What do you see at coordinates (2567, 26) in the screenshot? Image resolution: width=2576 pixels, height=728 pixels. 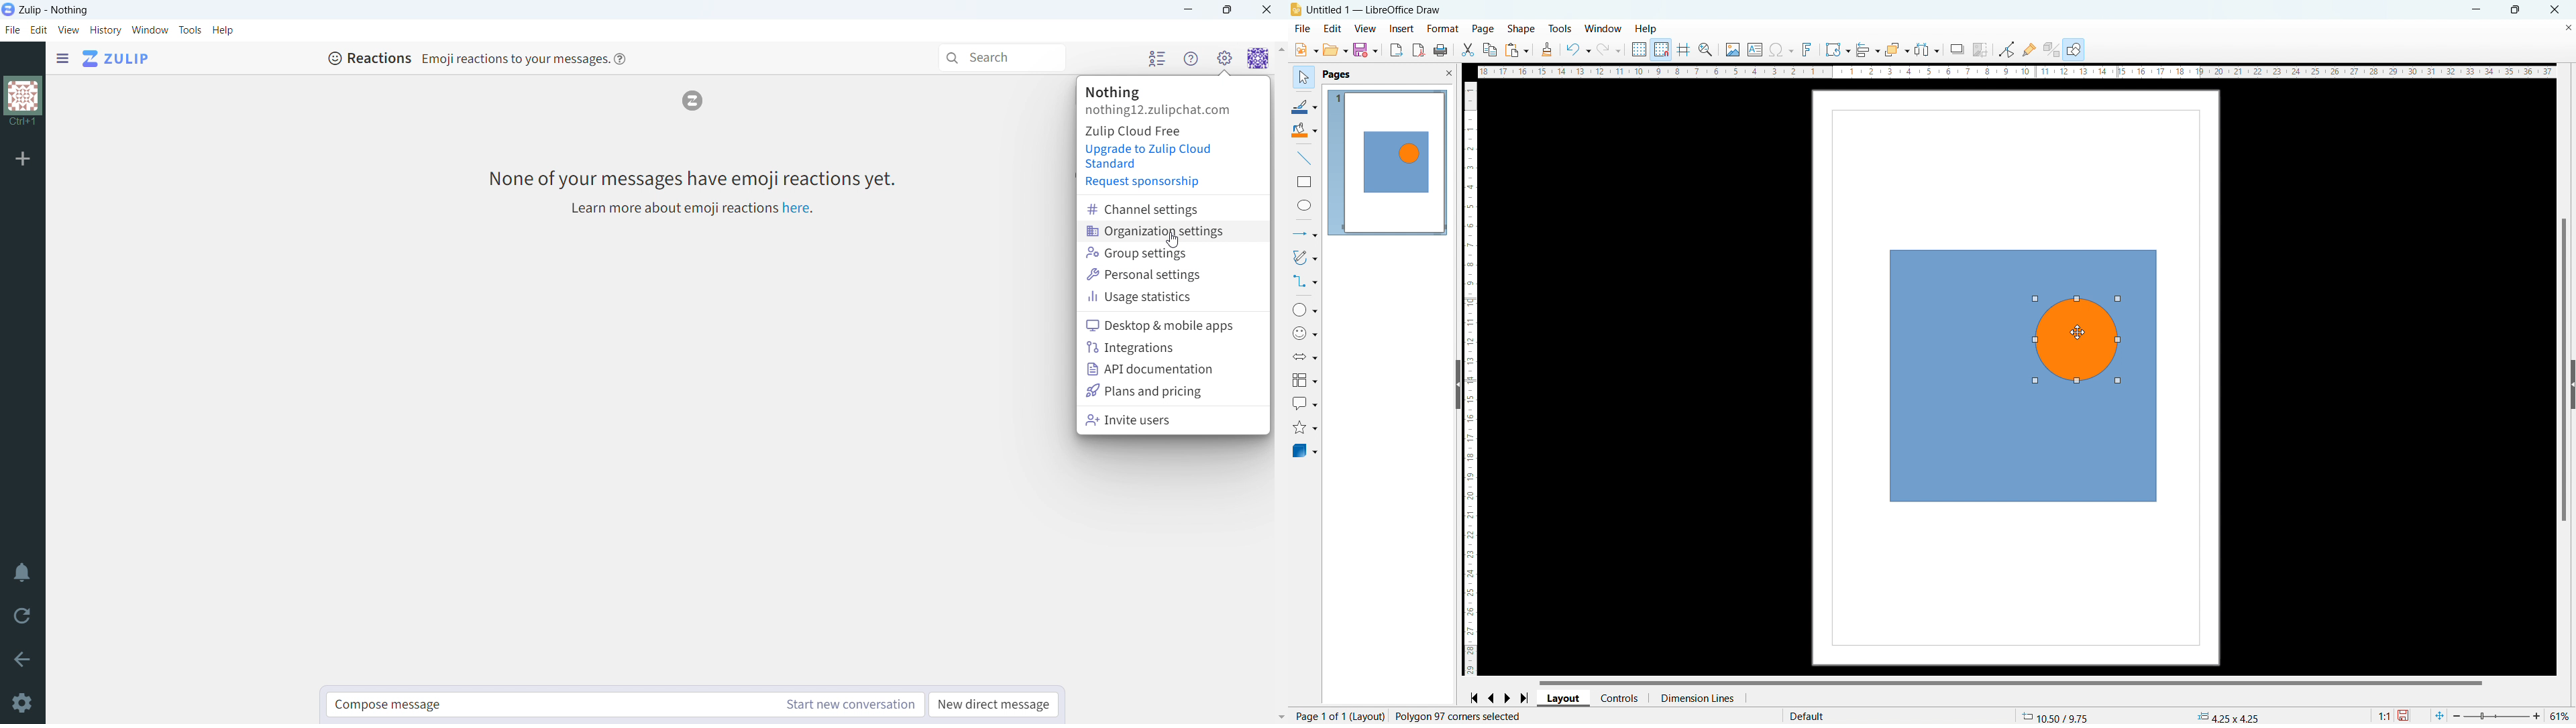 I see `close document` at bounding box center [2567, 26].